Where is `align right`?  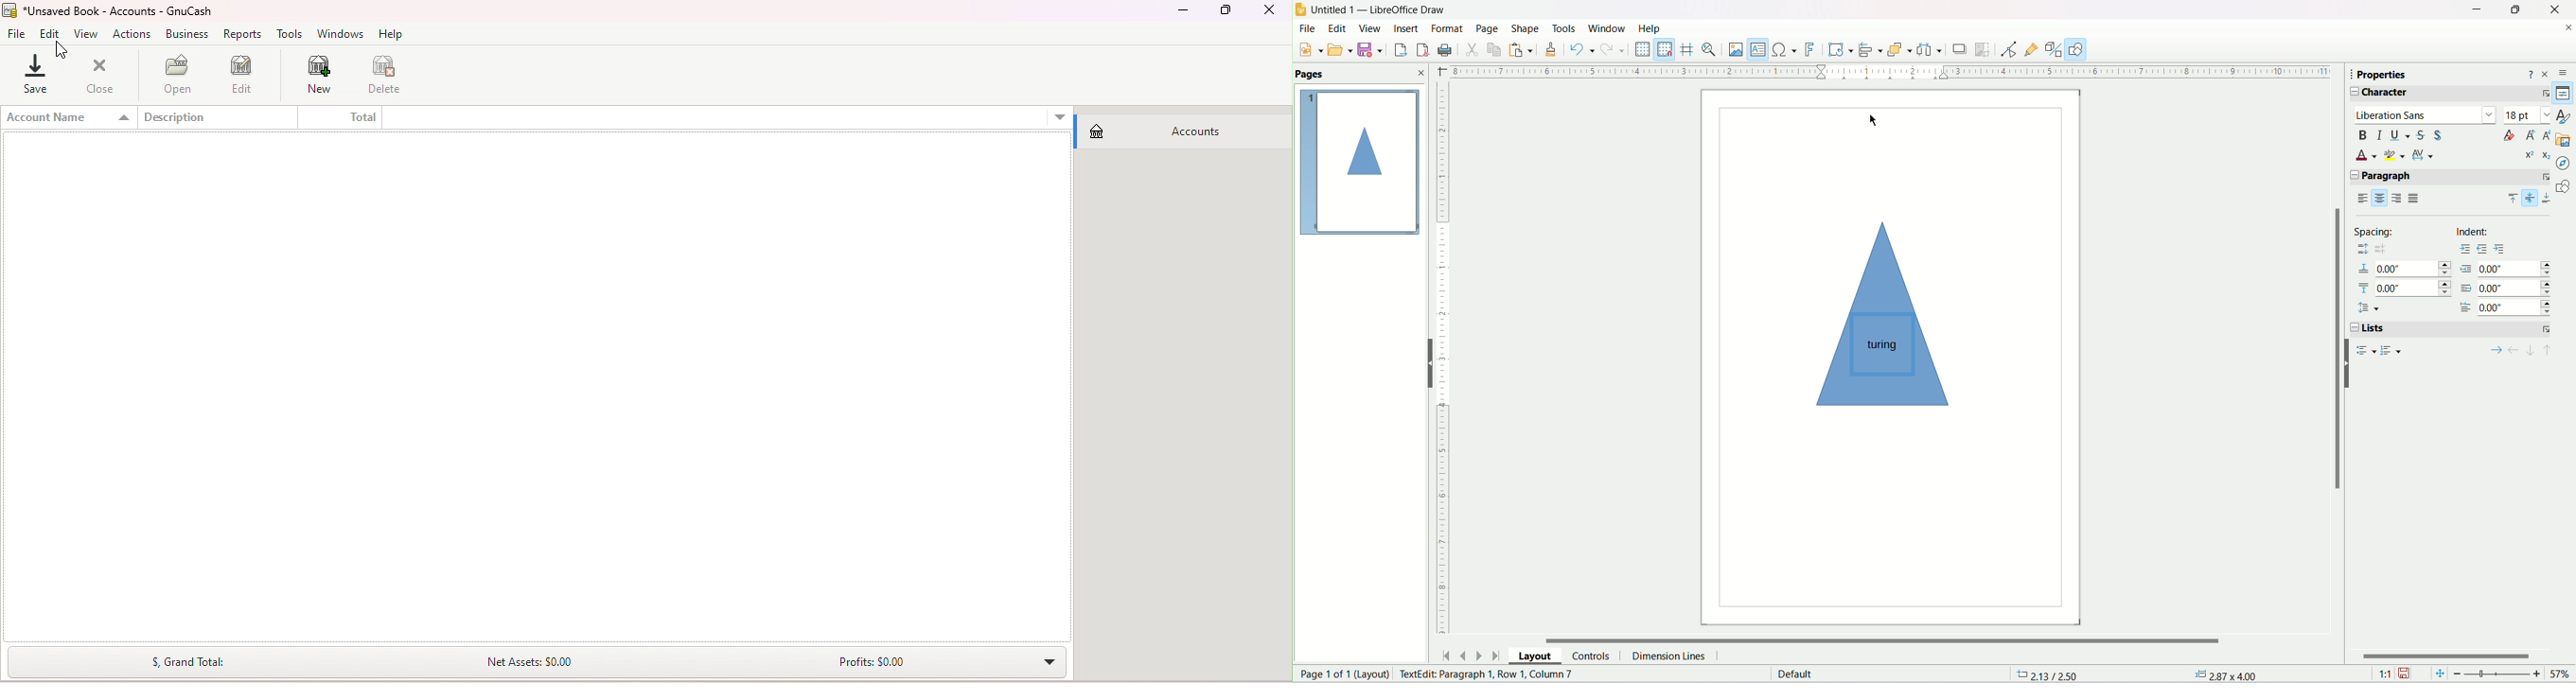 align right is located at coordinates (2399, 198).